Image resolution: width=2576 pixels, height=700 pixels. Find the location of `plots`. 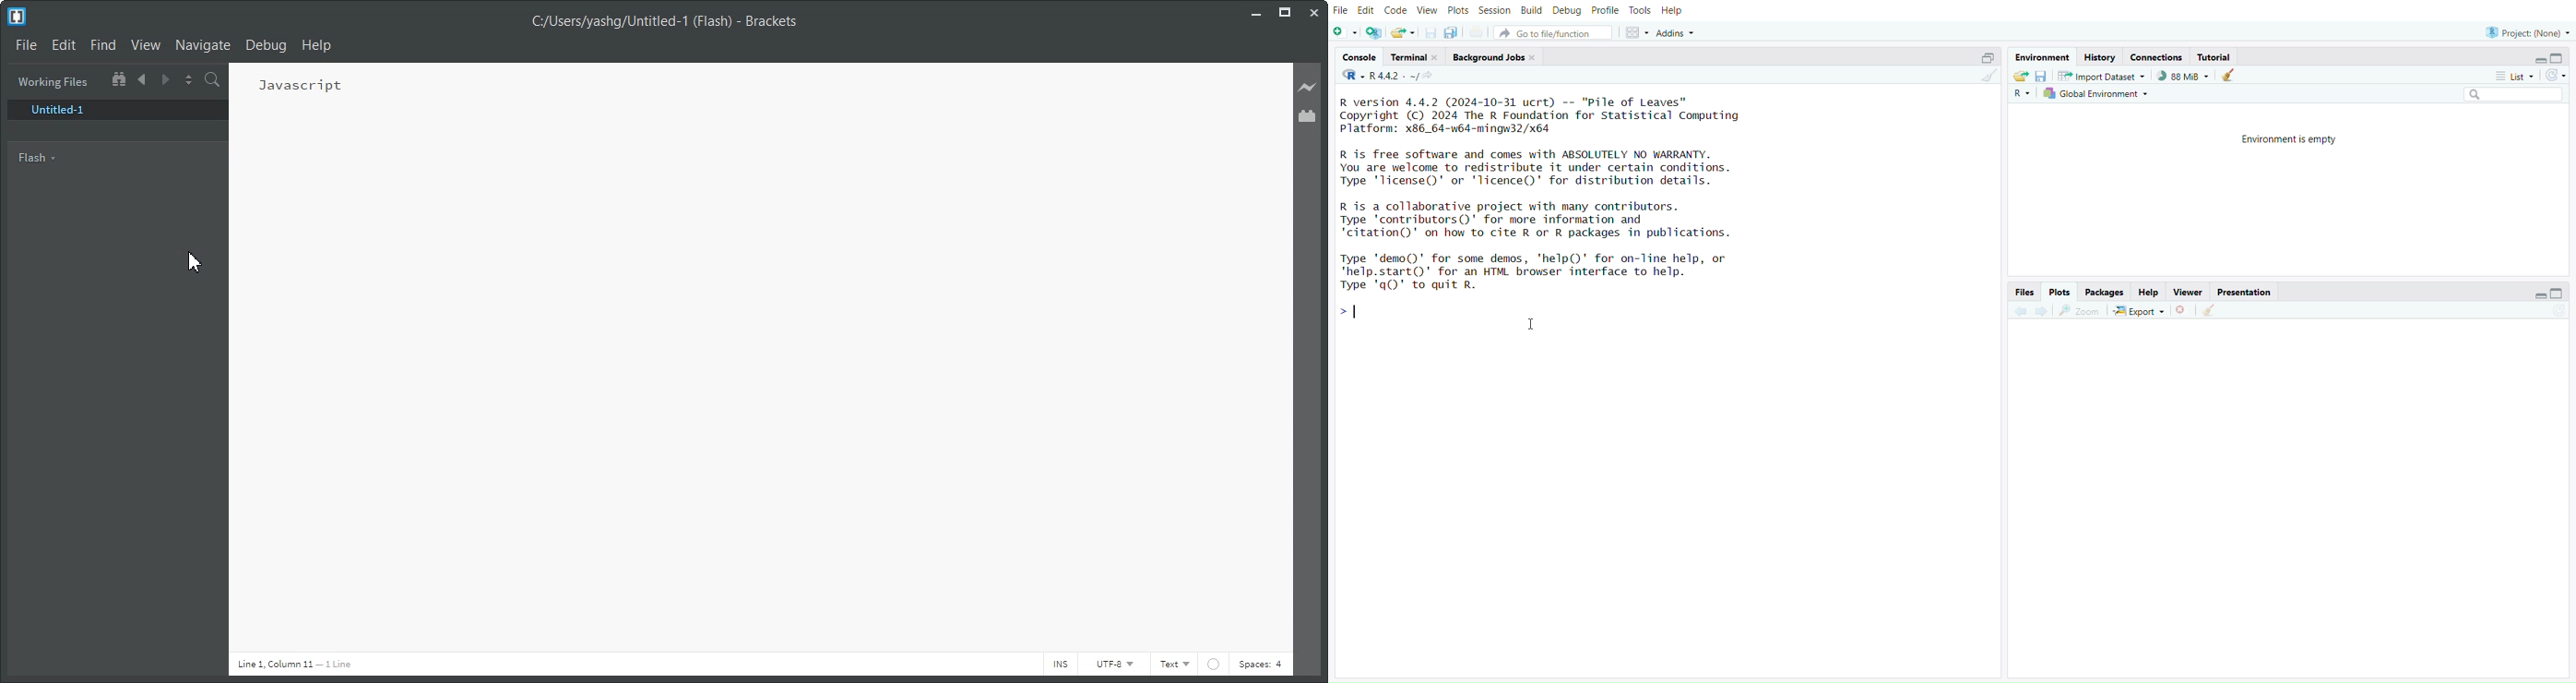

plots is located at coordinates (2059, 291).